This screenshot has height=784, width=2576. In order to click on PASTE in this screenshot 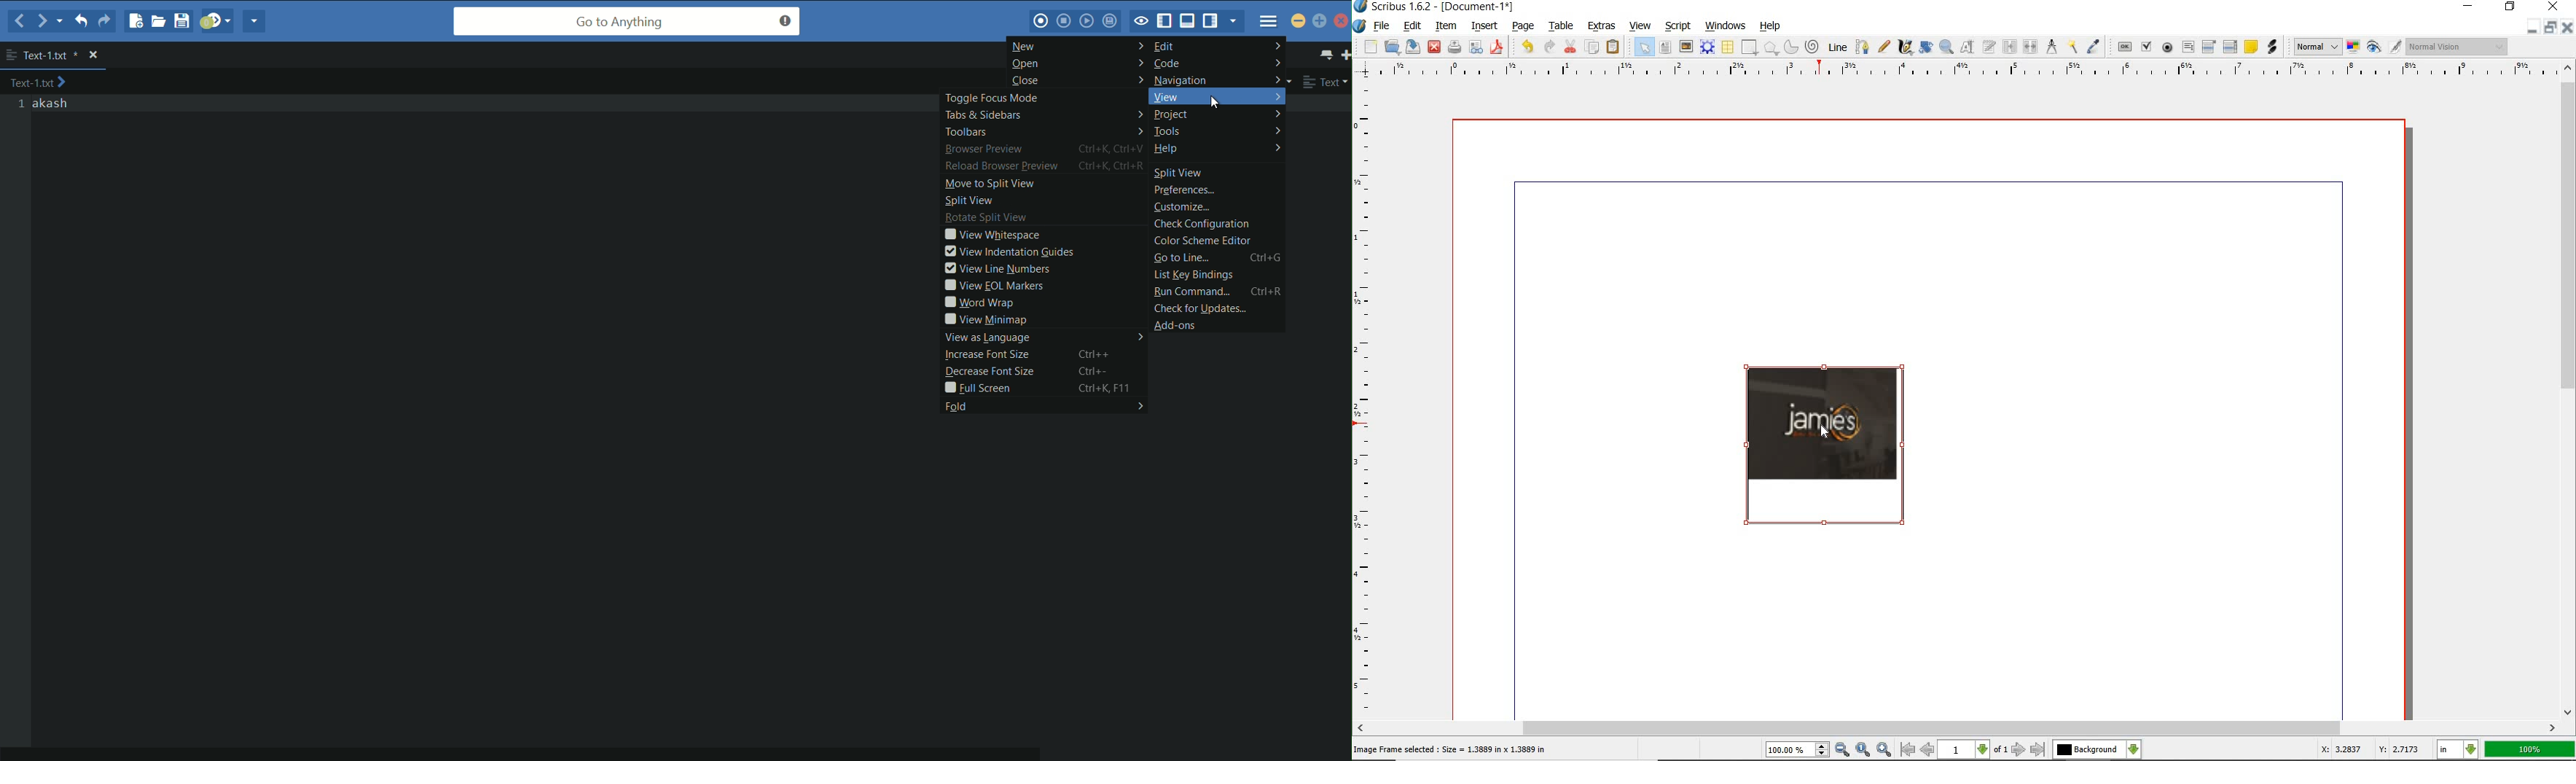, I will do `click(1616, 47)`.